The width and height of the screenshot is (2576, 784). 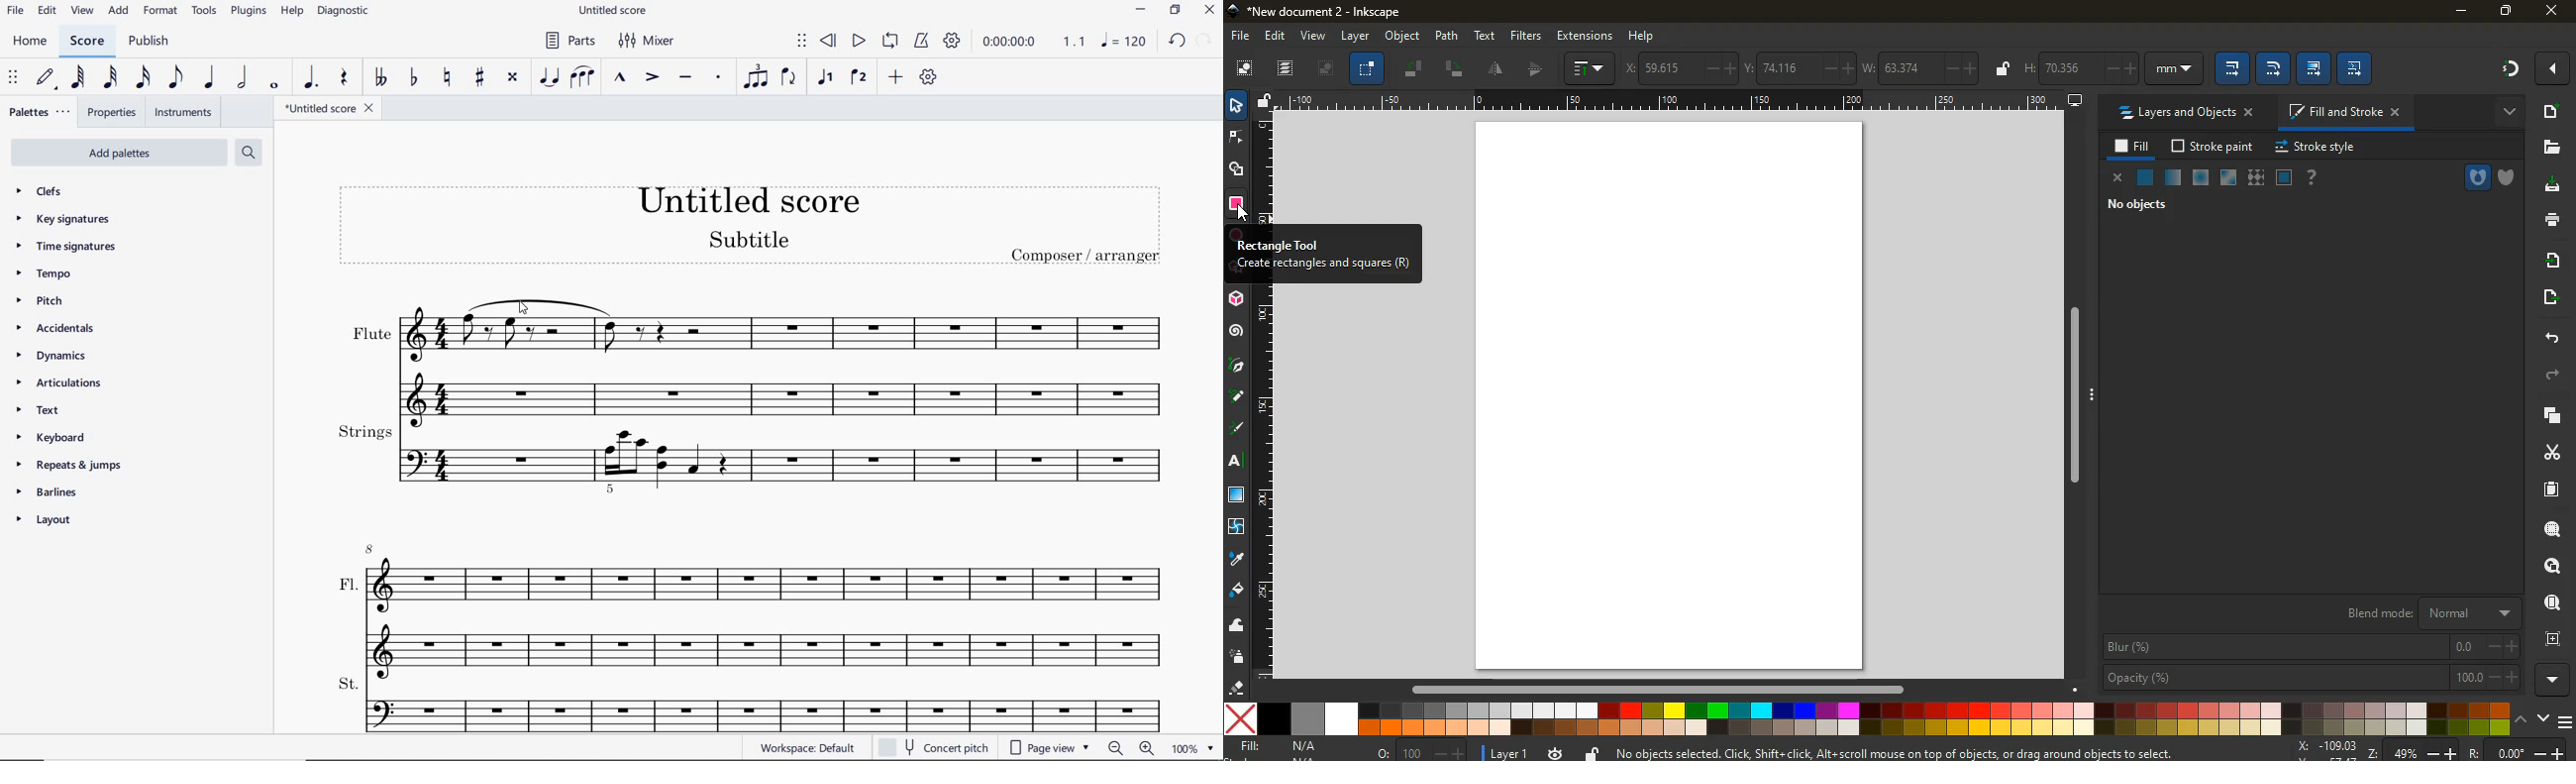 I want to click on layer, so click(x=1355, y=37).